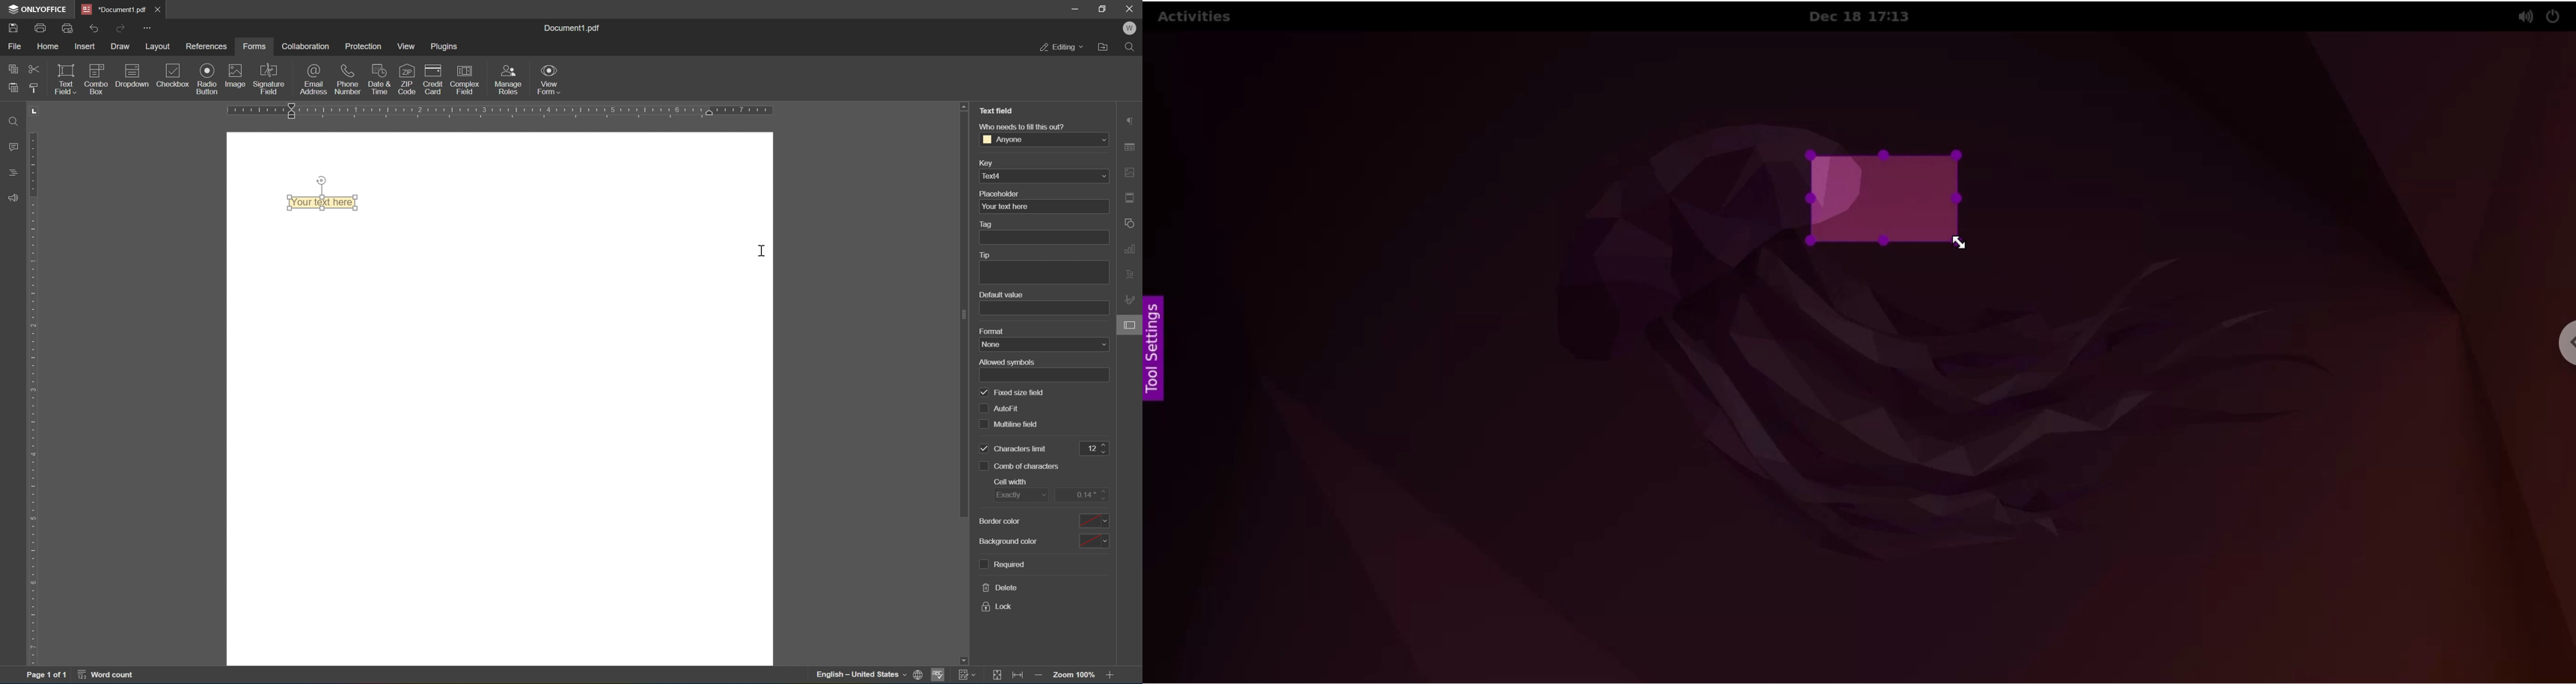  I want to click on references, so click(206, 46).